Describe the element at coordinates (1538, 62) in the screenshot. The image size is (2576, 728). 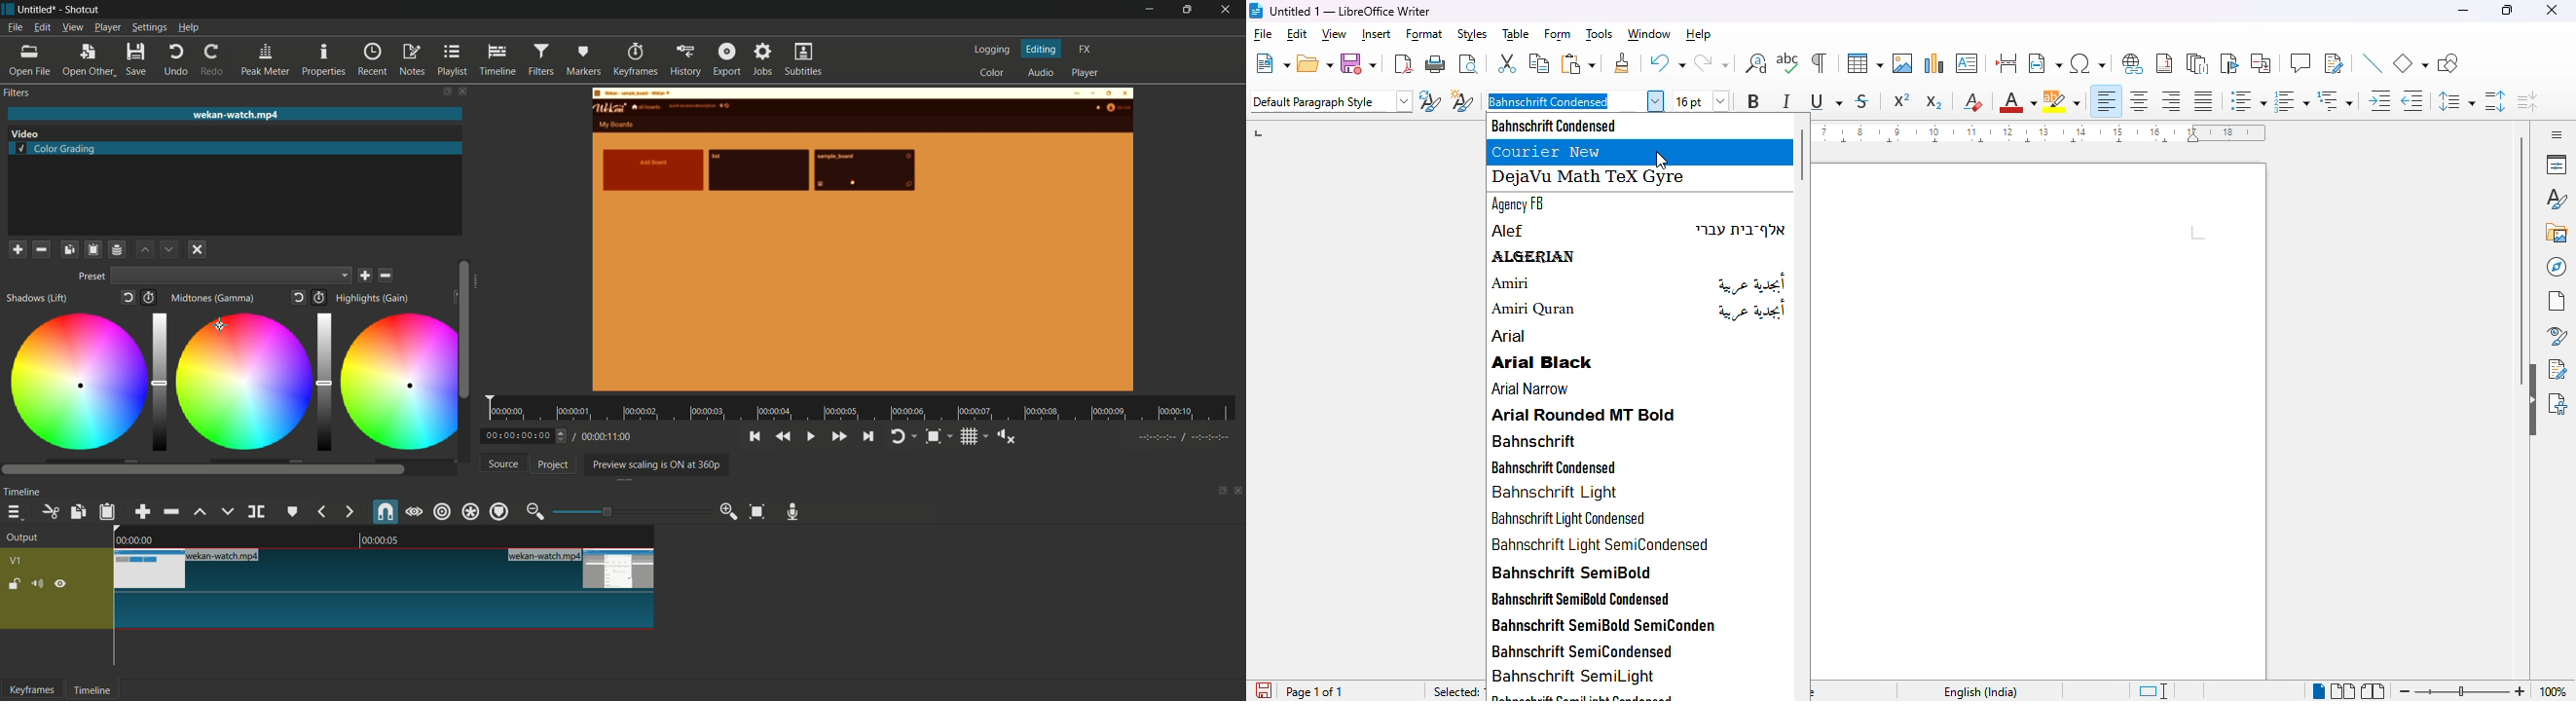
I see `copy` at that location.